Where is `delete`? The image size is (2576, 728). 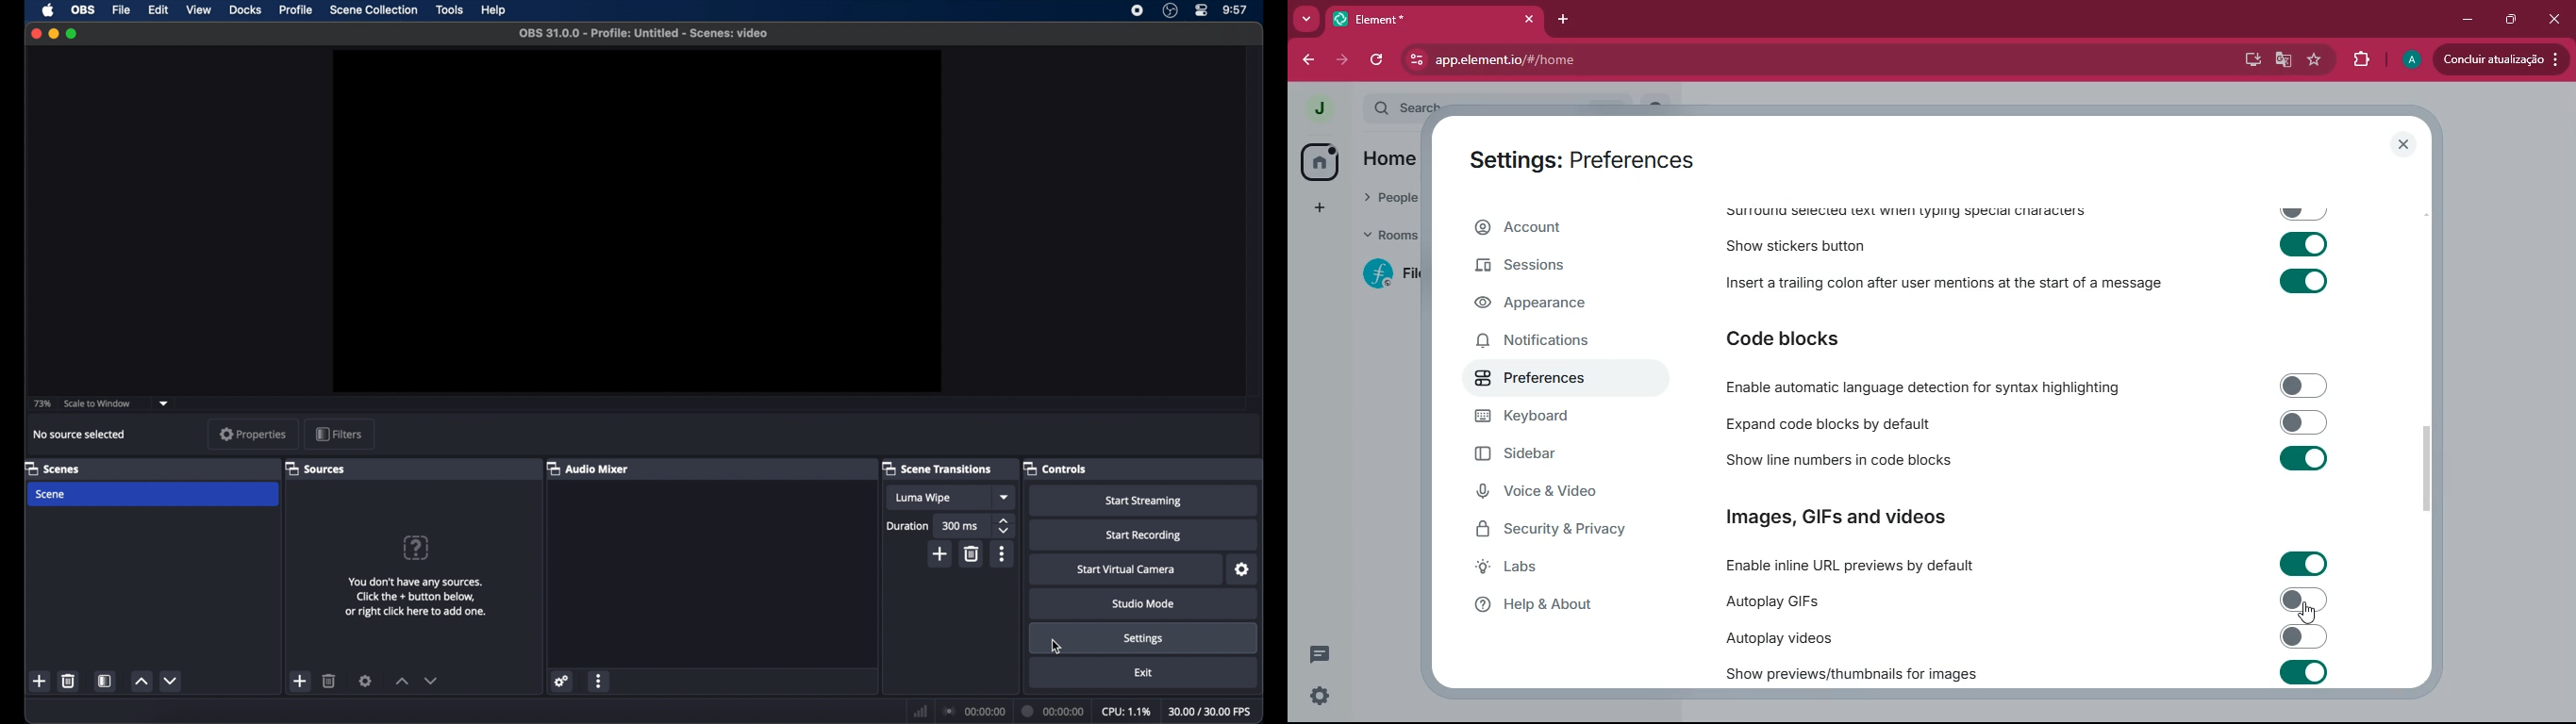 delete is located at coordinates (973, 554).